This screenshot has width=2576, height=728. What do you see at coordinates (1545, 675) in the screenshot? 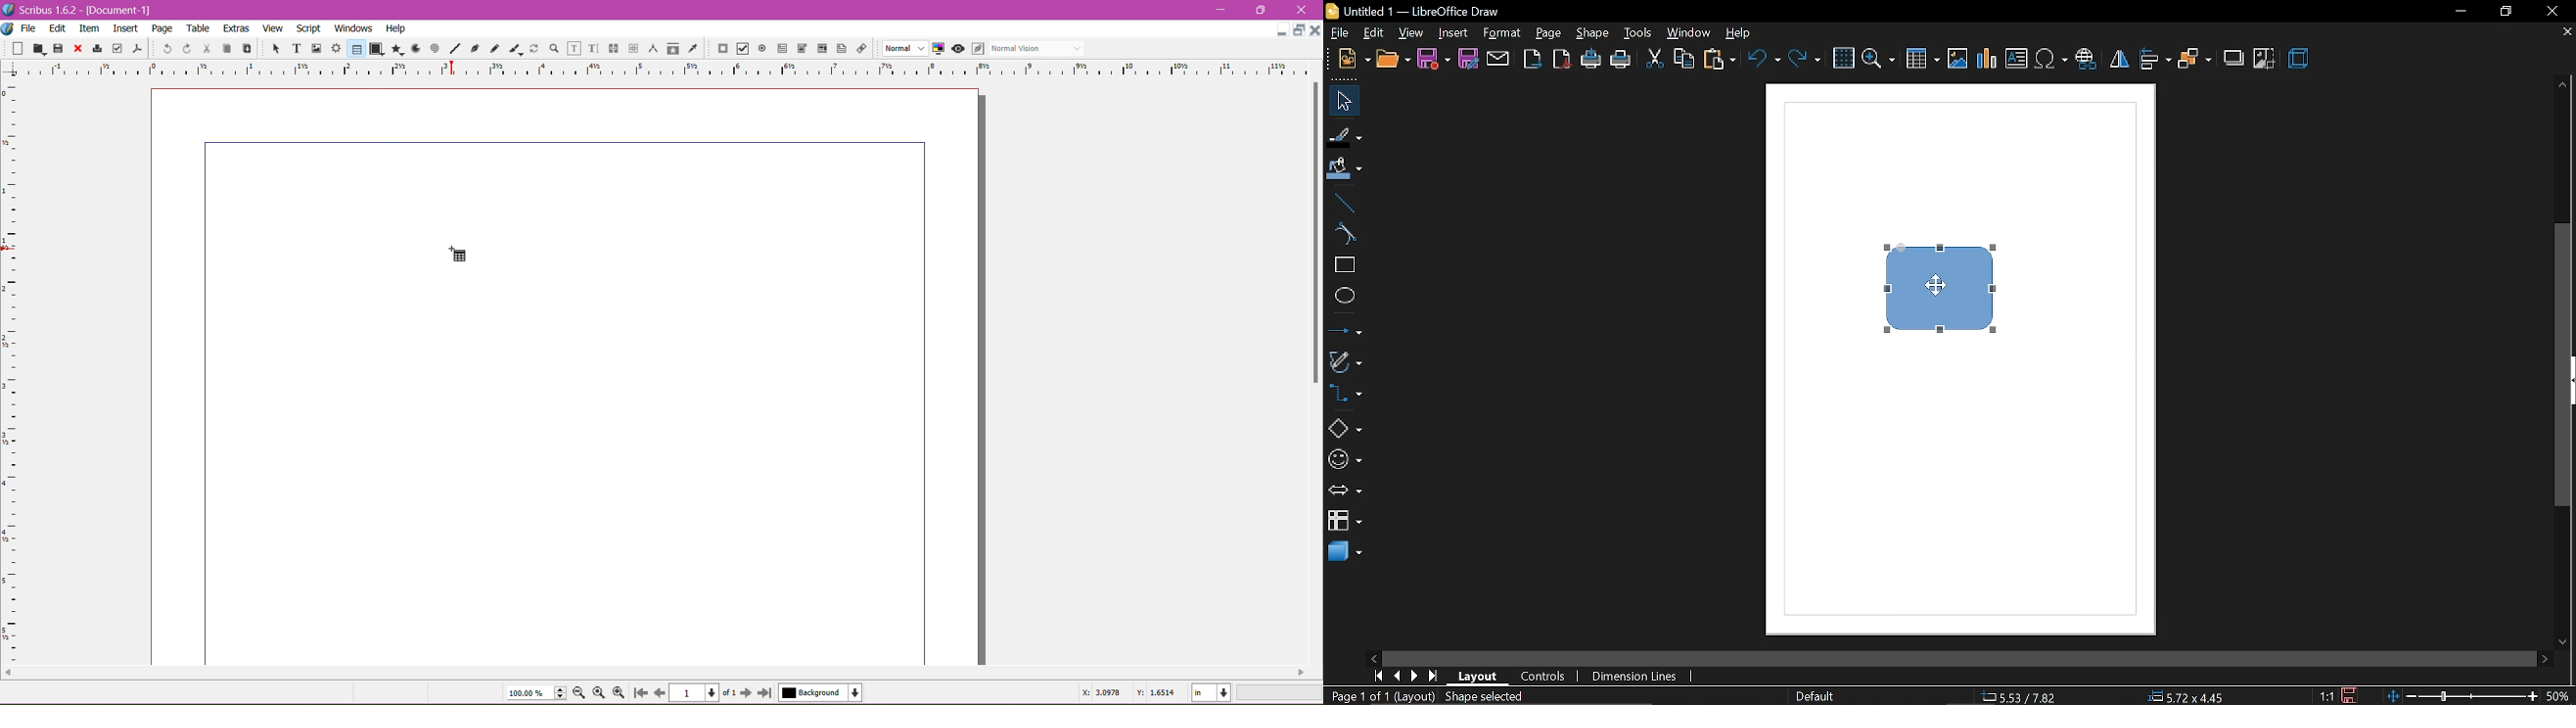
I see `controls` at bounding box center [1545, 675].